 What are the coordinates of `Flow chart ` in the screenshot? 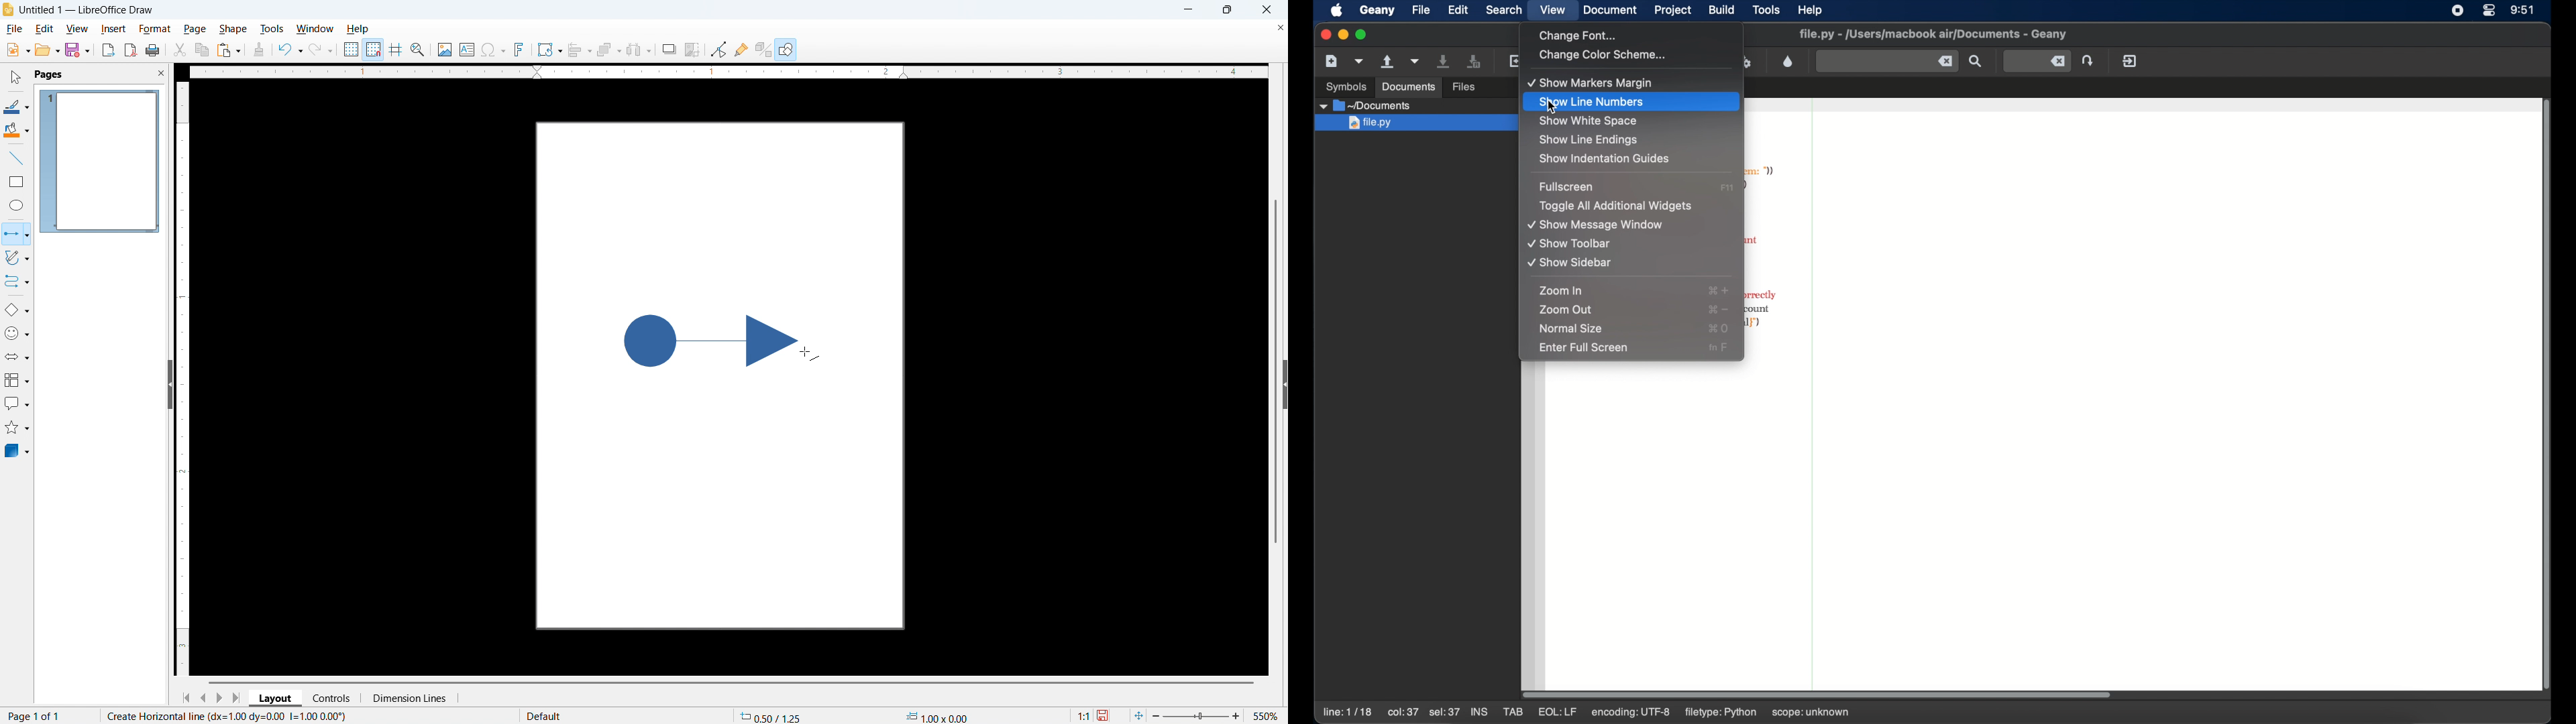 It's located at (17, 380).